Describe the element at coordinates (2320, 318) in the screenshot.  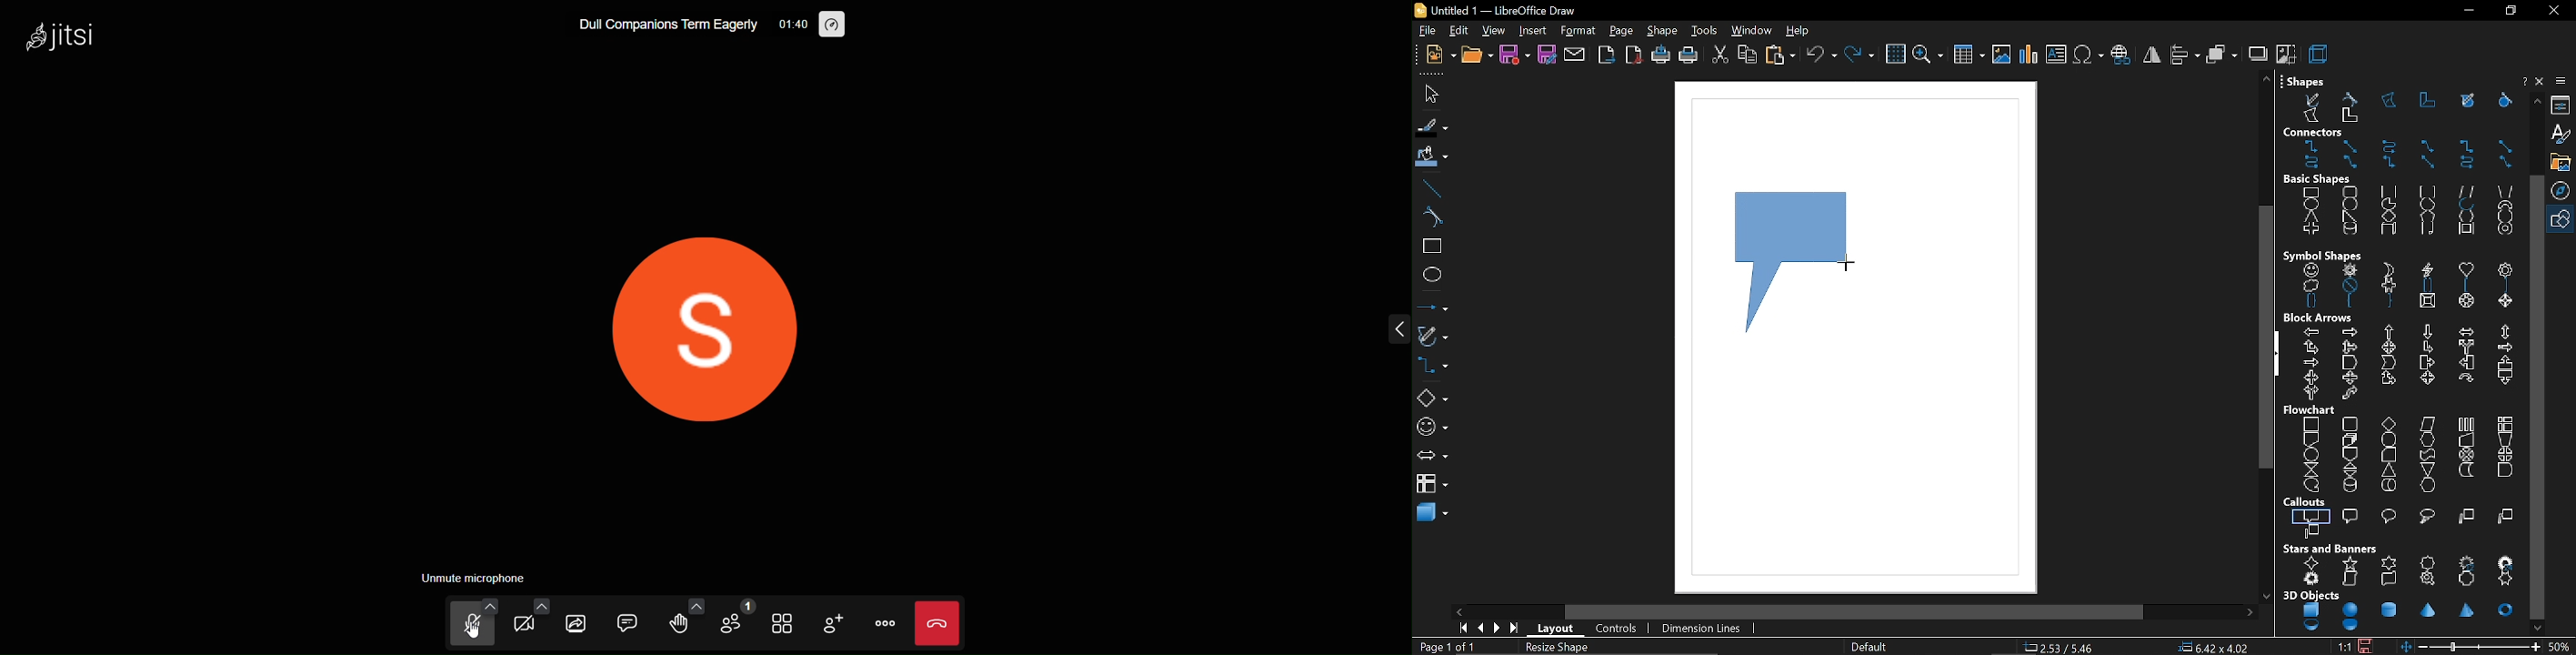
I see `block arrows` at that location.